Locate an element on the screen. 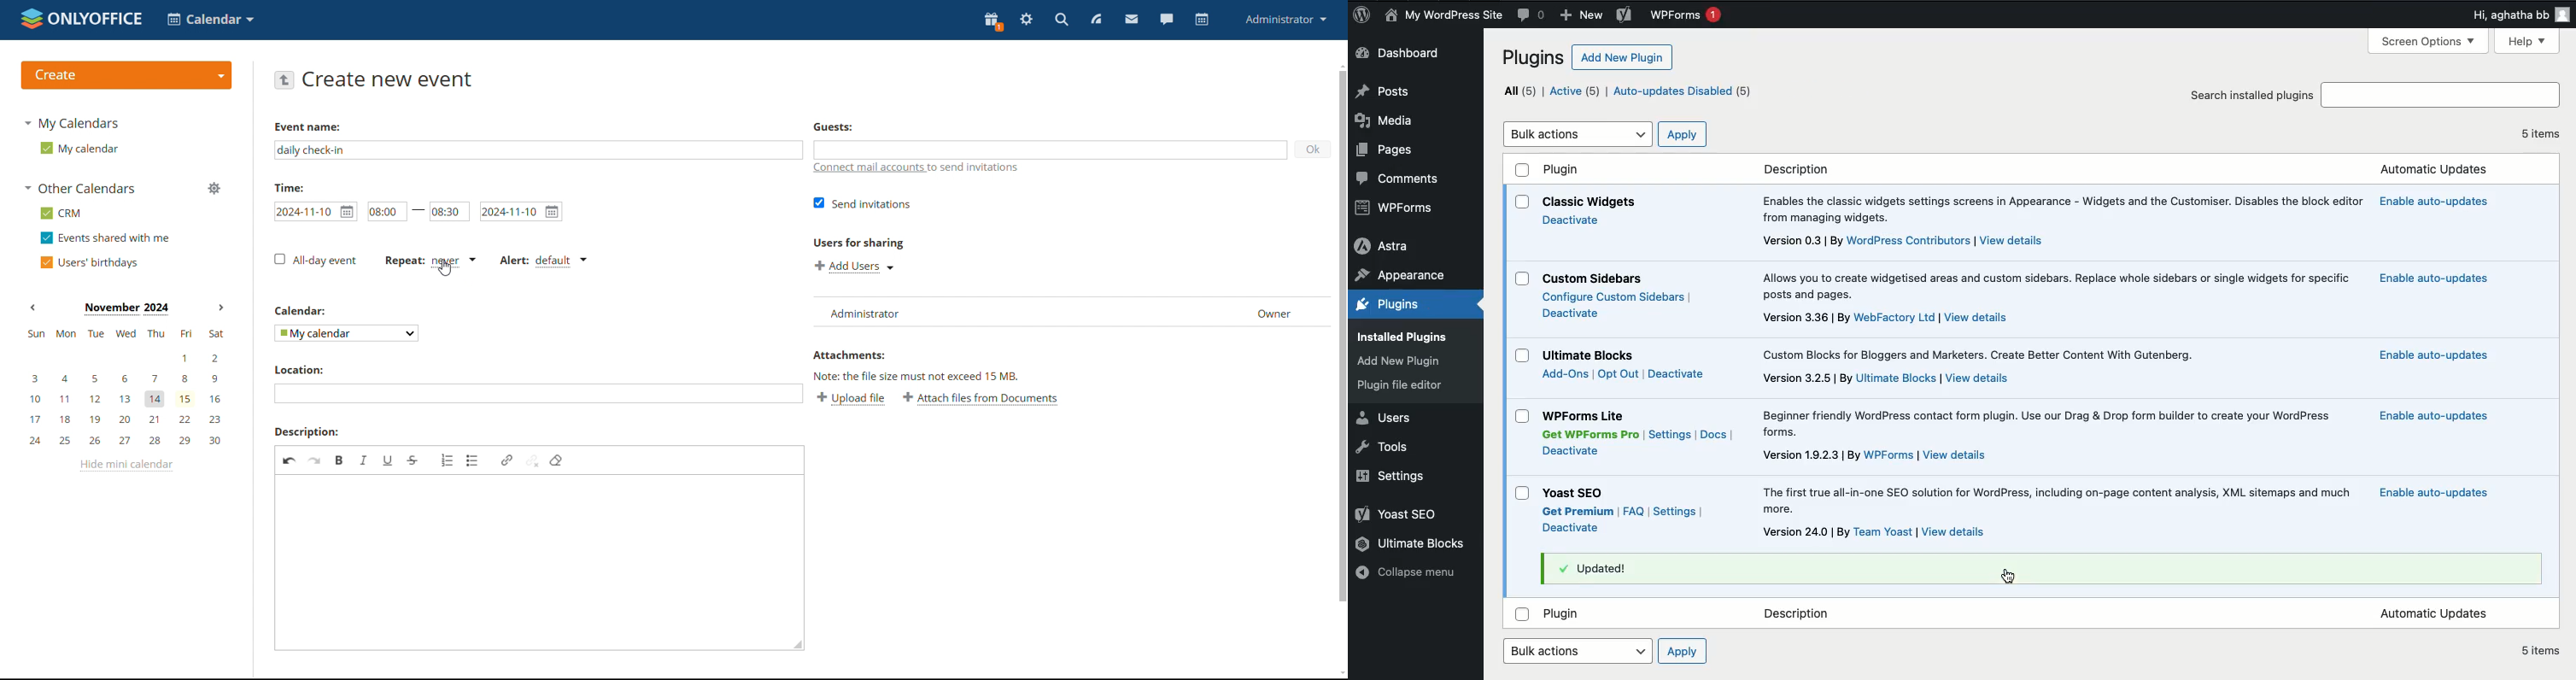 This screenshot has width=2576, height=700. select application is located at coordinates (211, 20).